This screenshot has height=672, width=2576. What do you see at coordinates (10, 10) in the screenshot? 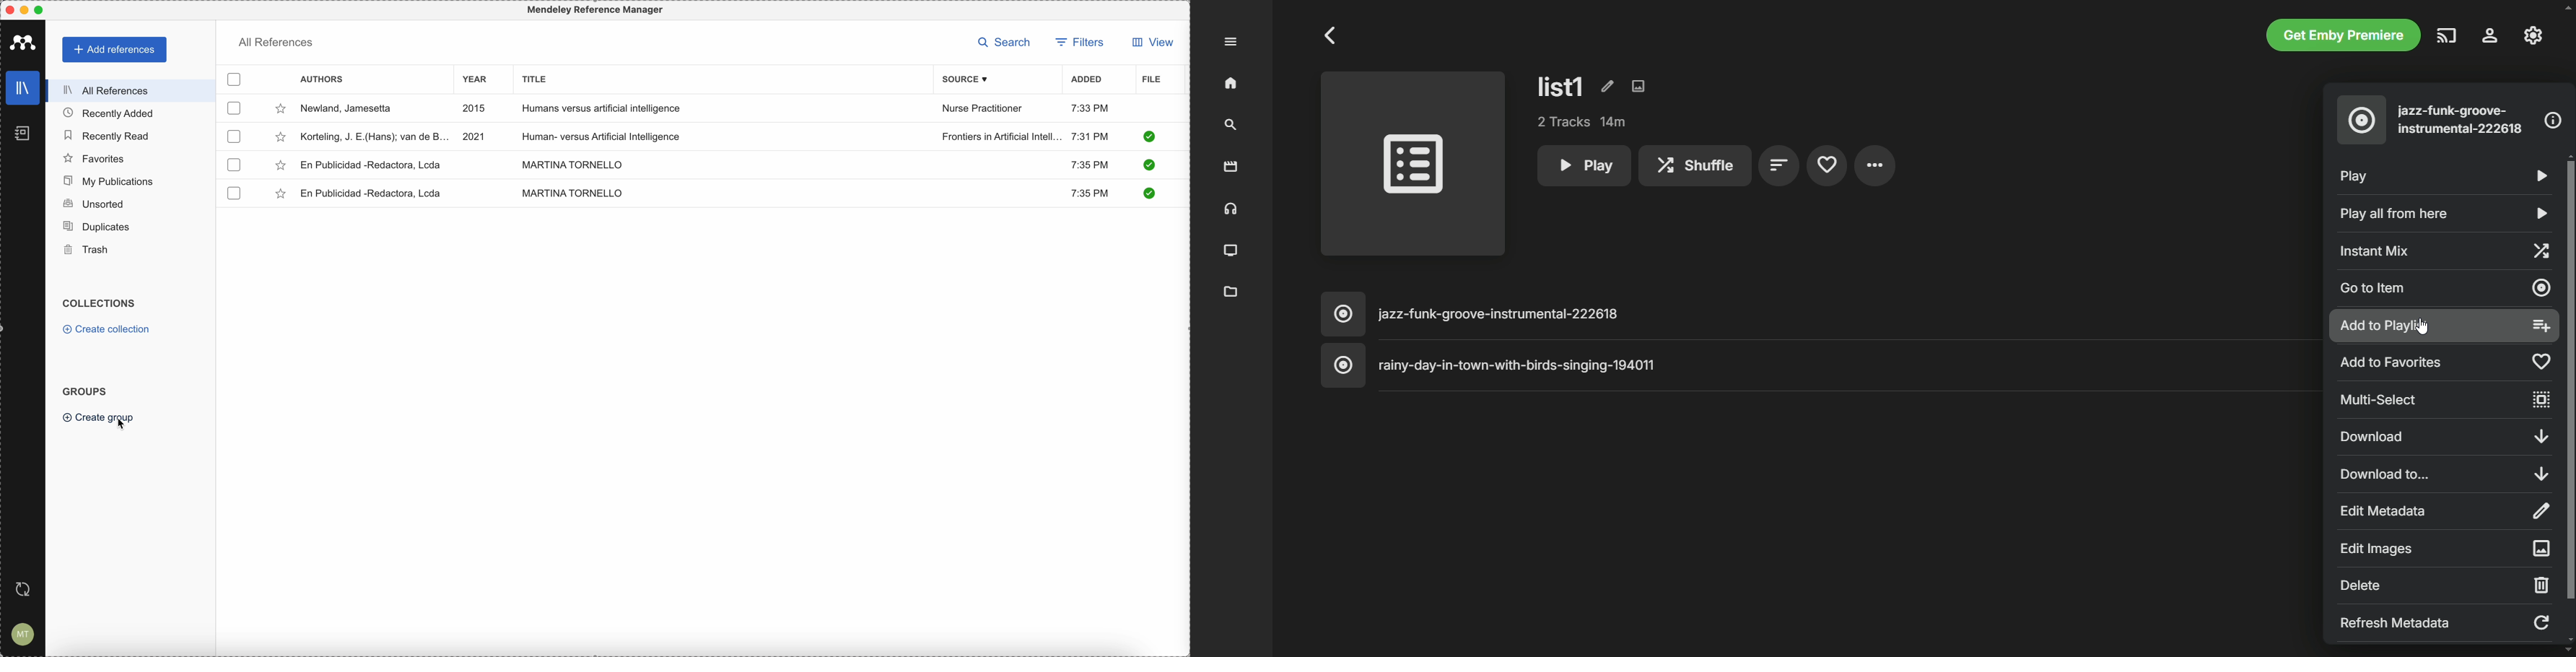
I see `close program` at bounding box center [10, 10].